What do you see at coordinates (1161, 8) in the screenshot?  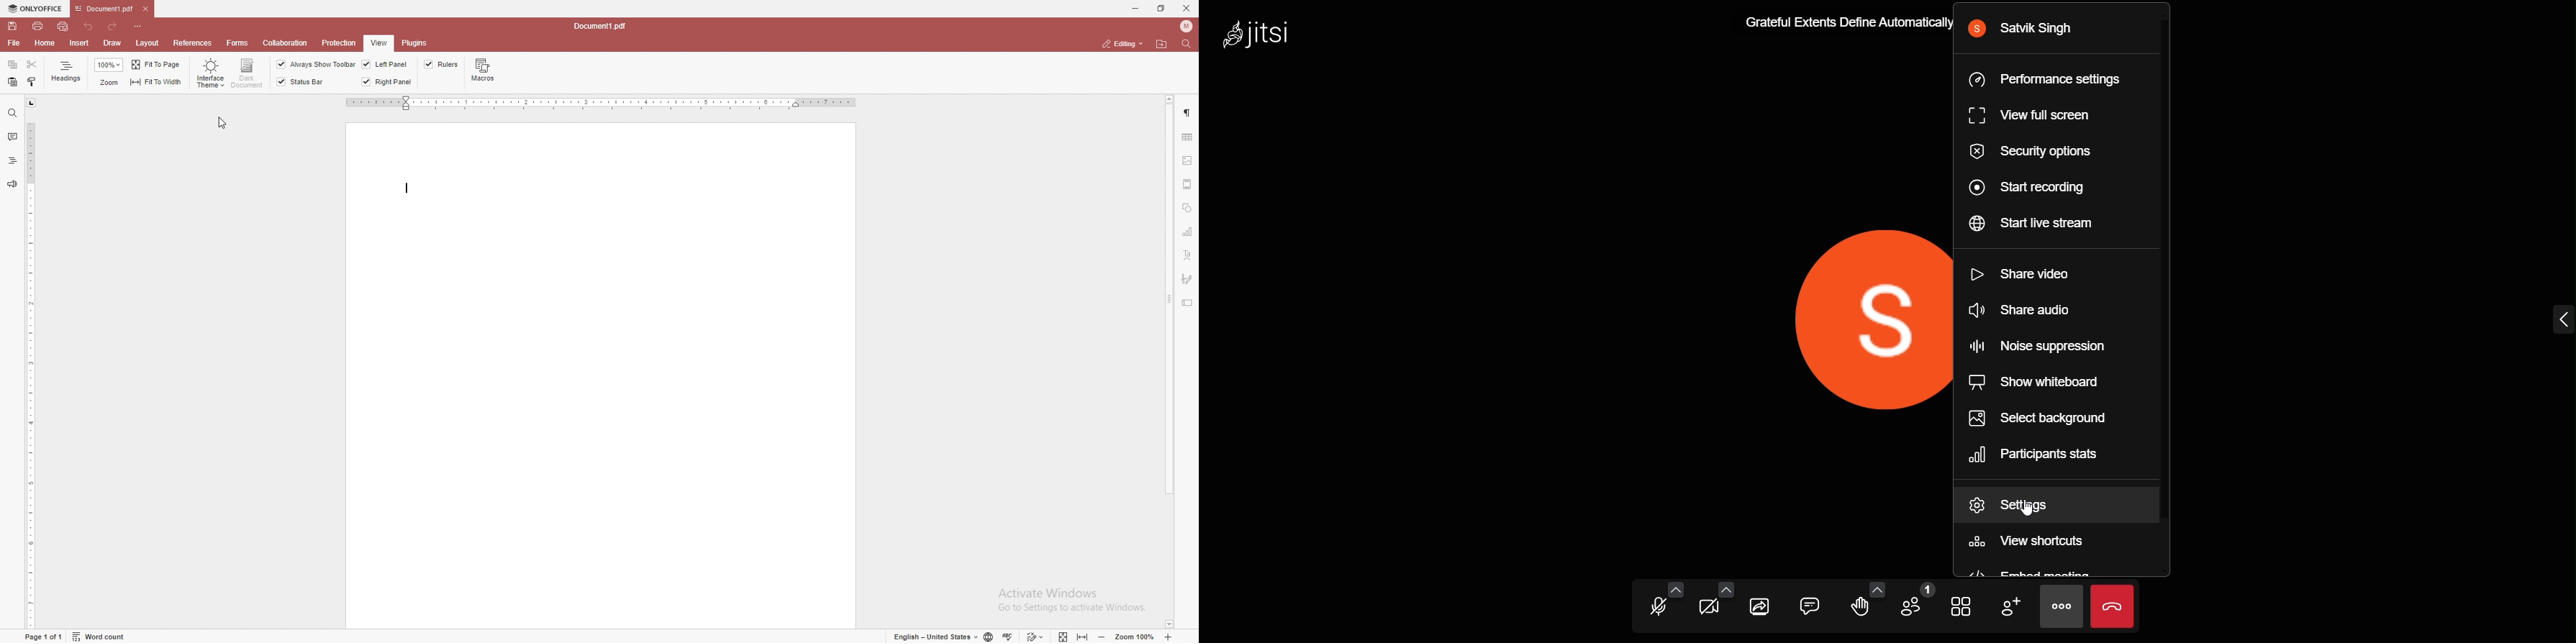 I see `resize` at bounding box center [1161, 8].